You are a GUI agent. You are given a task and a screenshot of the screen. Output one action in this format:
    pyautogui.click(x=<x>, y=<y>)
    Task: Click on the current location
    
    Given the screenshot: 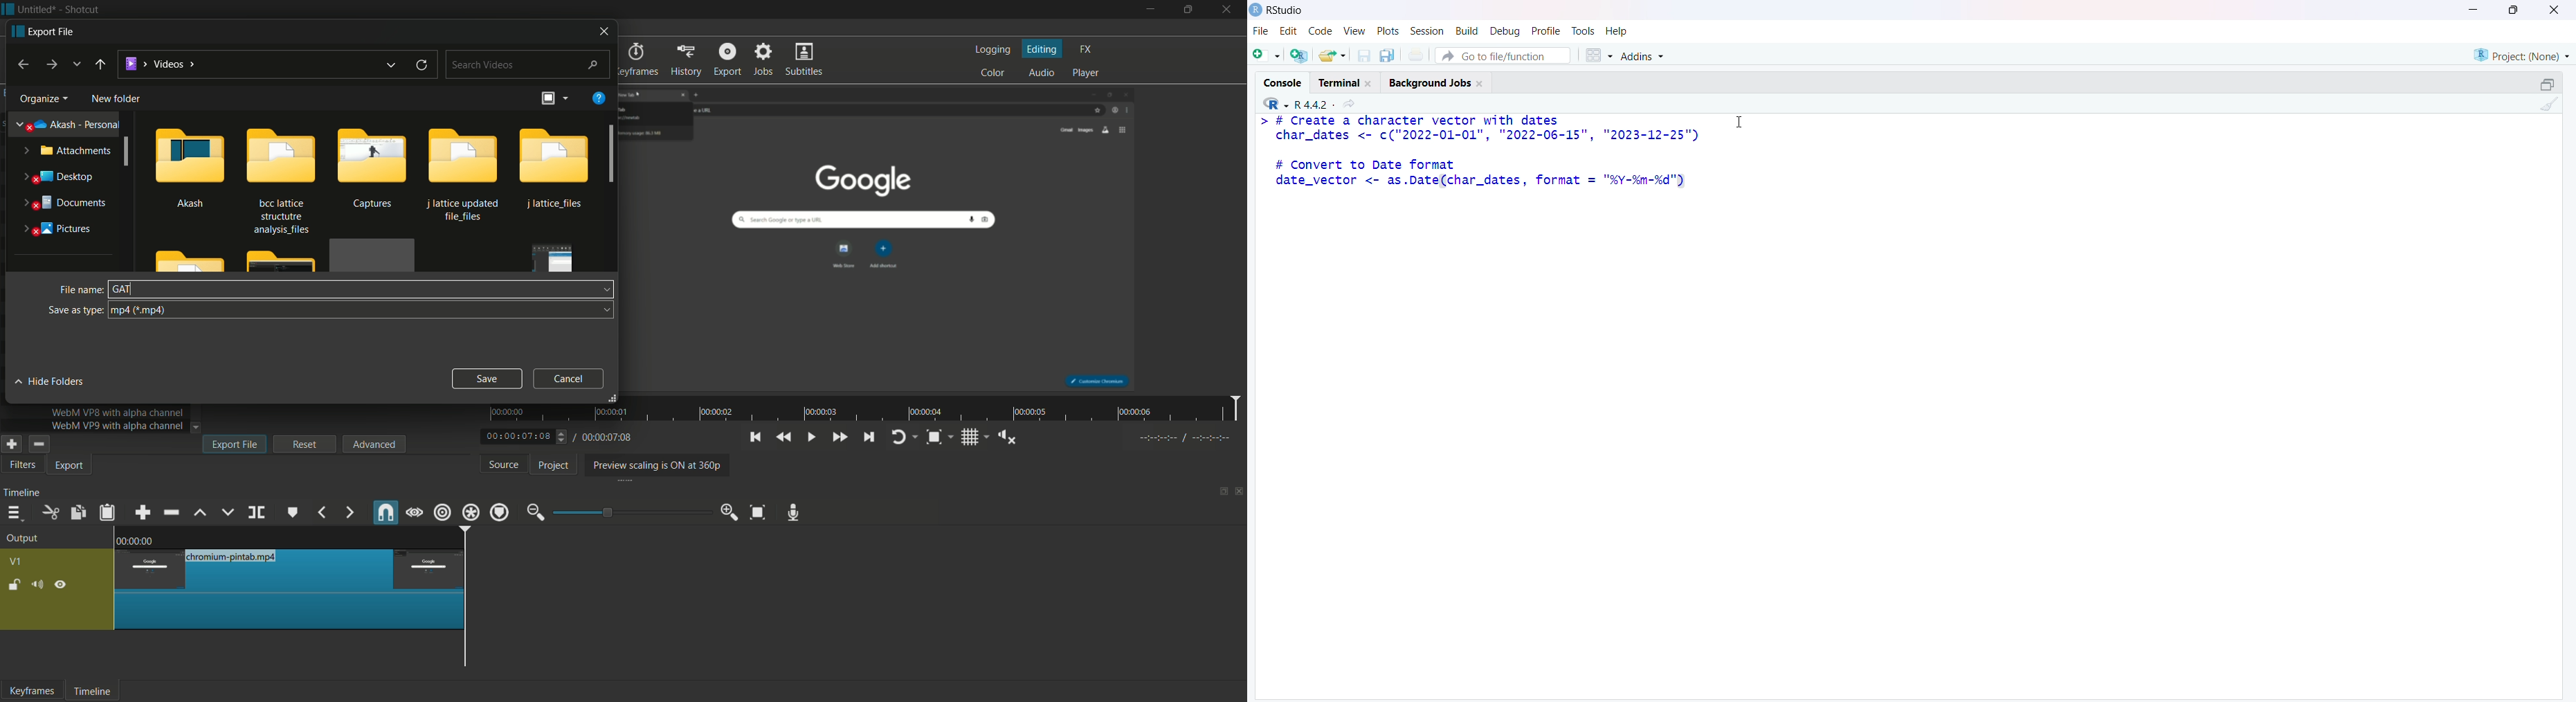 What is the action you would take?
    pyautogui.click(x=159, y=64)
    